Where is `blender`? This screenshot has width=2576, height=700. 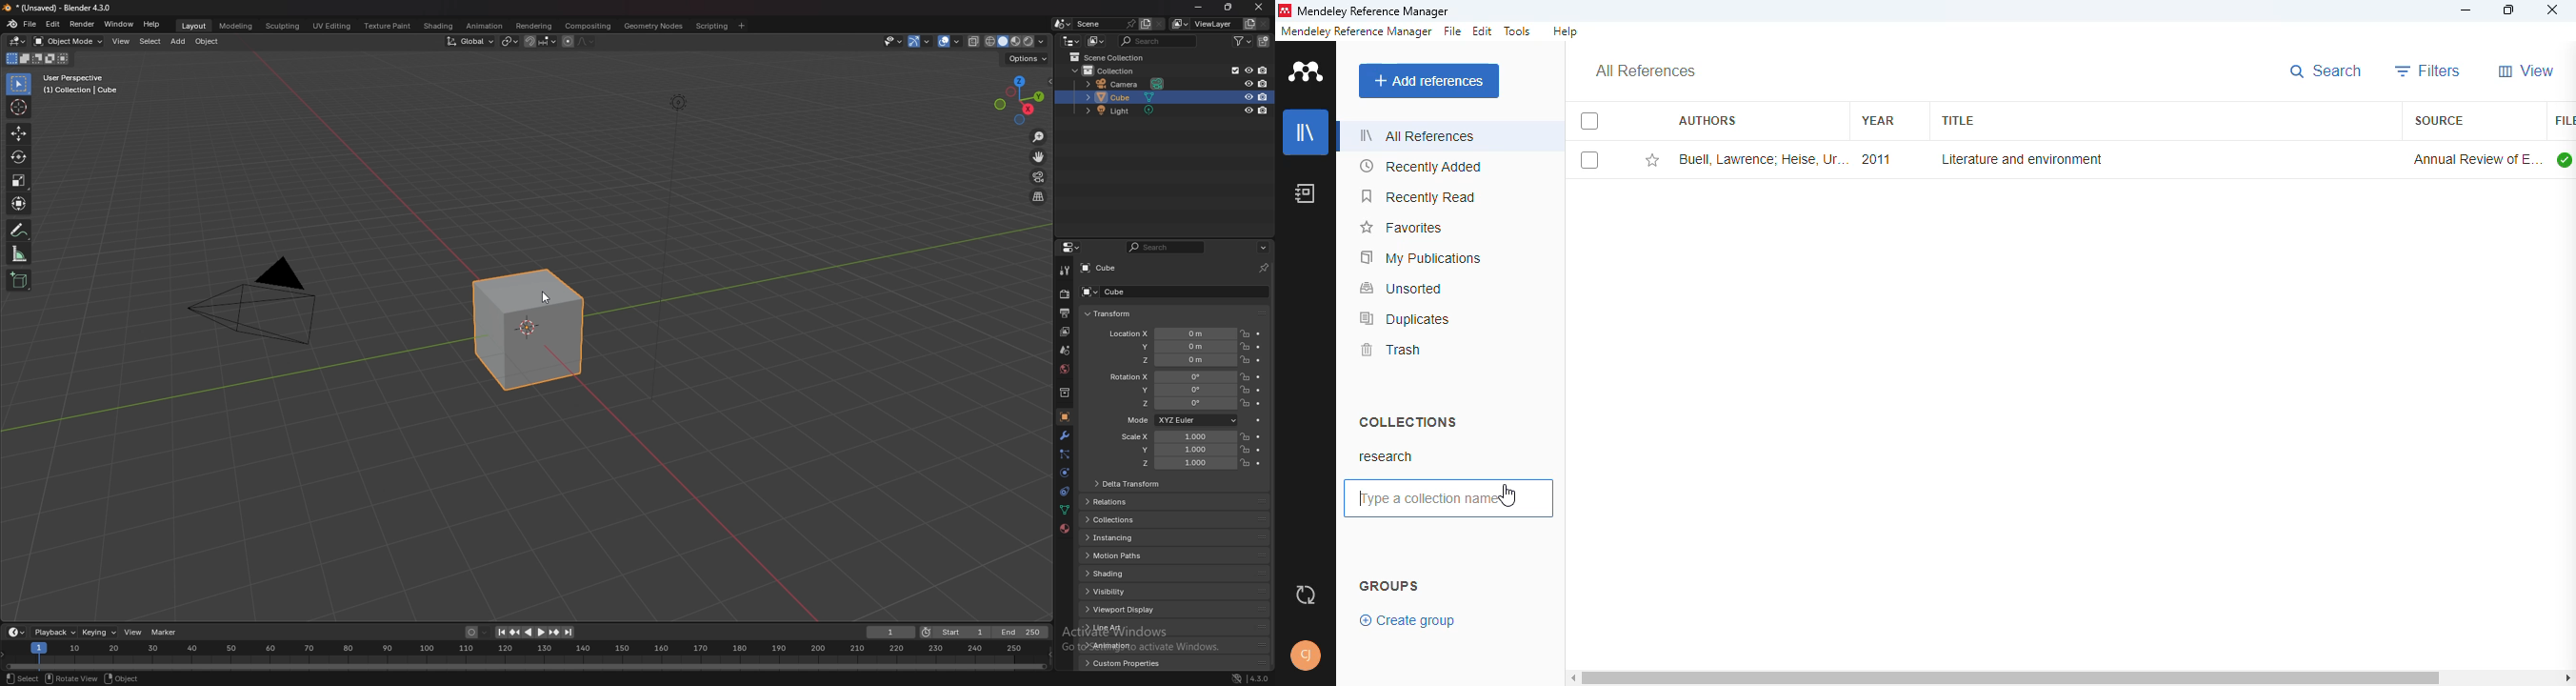
blender is located at coordinates (12, 24).